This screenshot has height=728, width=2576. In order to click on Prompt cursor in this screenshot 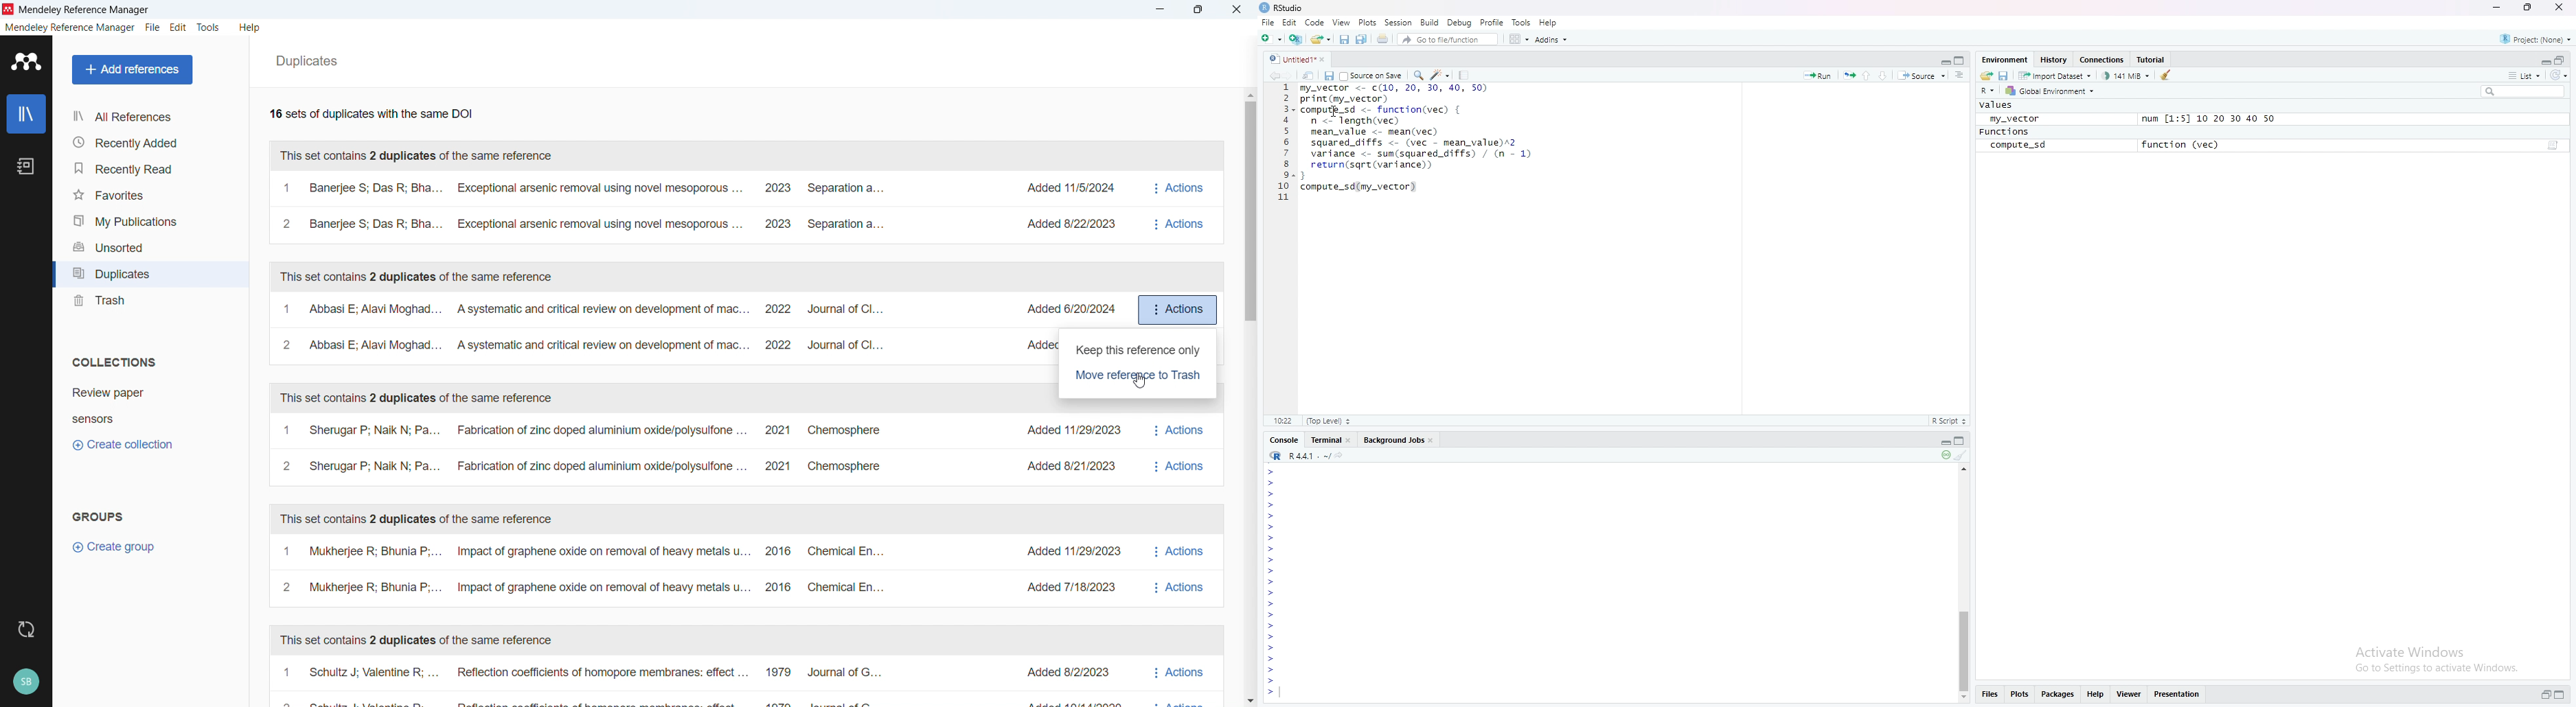, I will do `click(1272, 682)`.